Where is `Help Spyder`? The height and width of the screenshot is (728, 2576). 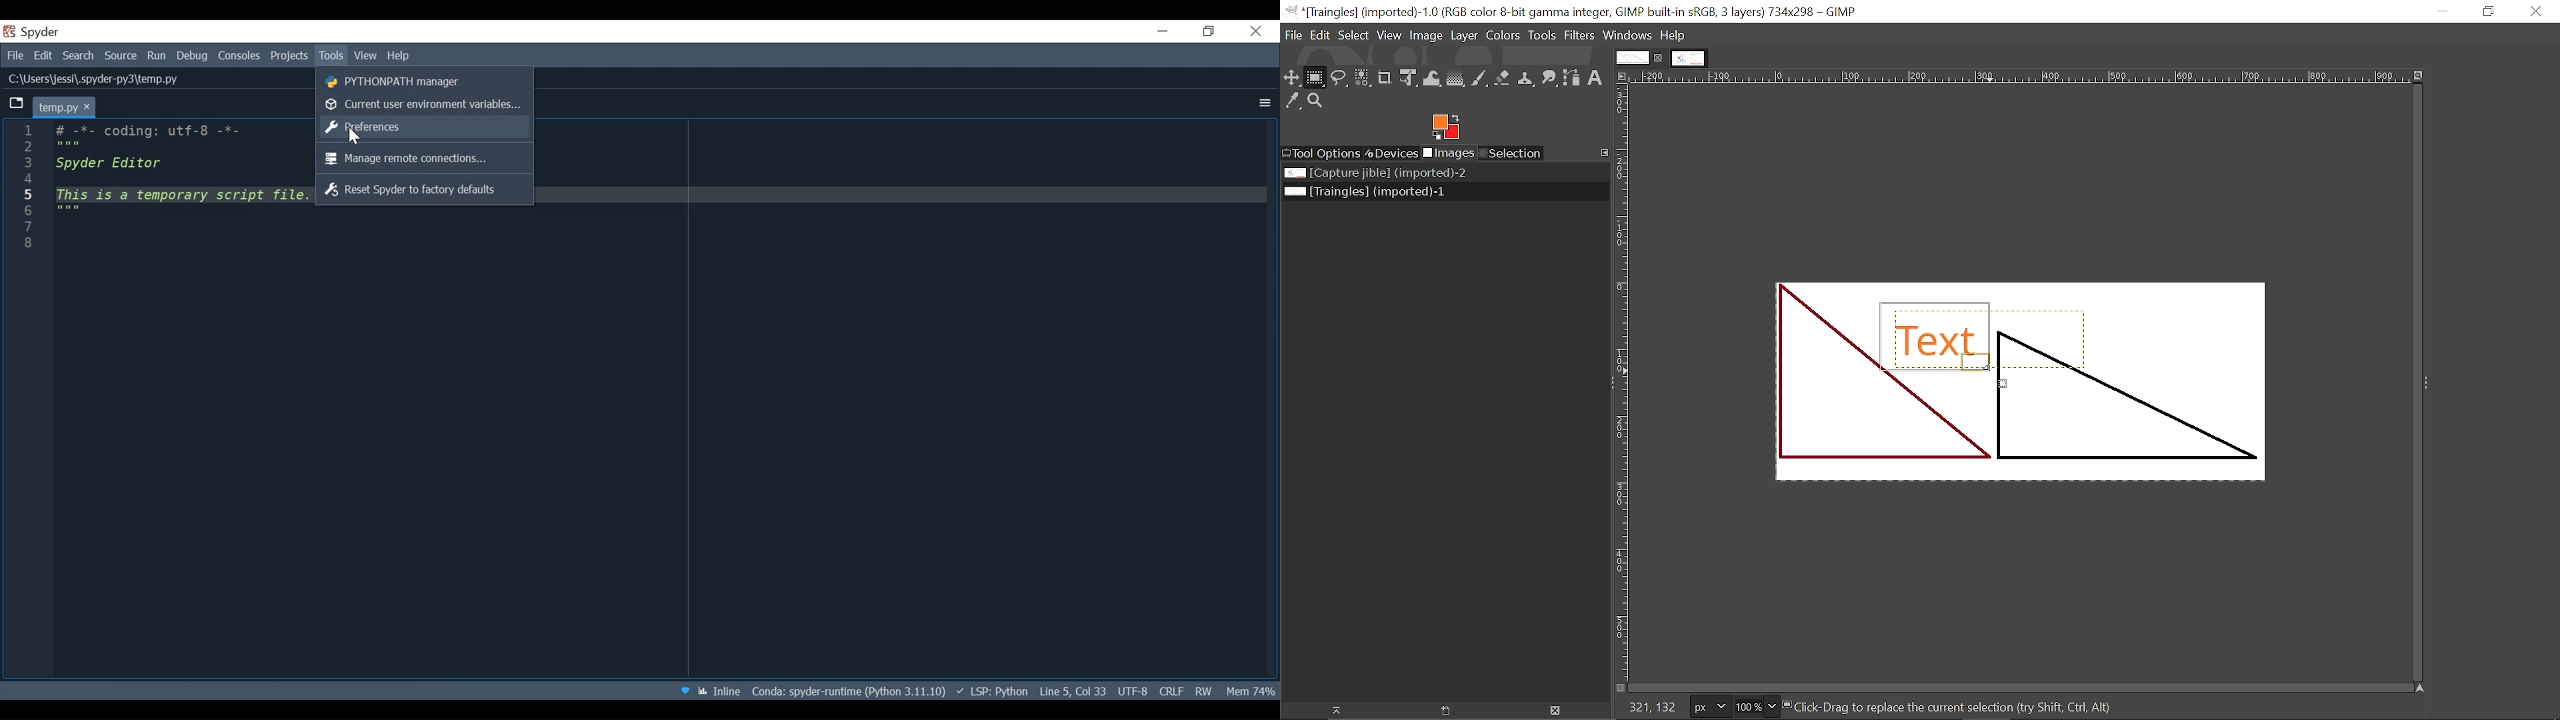 Help Spyder is located at coordinates (685, 689).